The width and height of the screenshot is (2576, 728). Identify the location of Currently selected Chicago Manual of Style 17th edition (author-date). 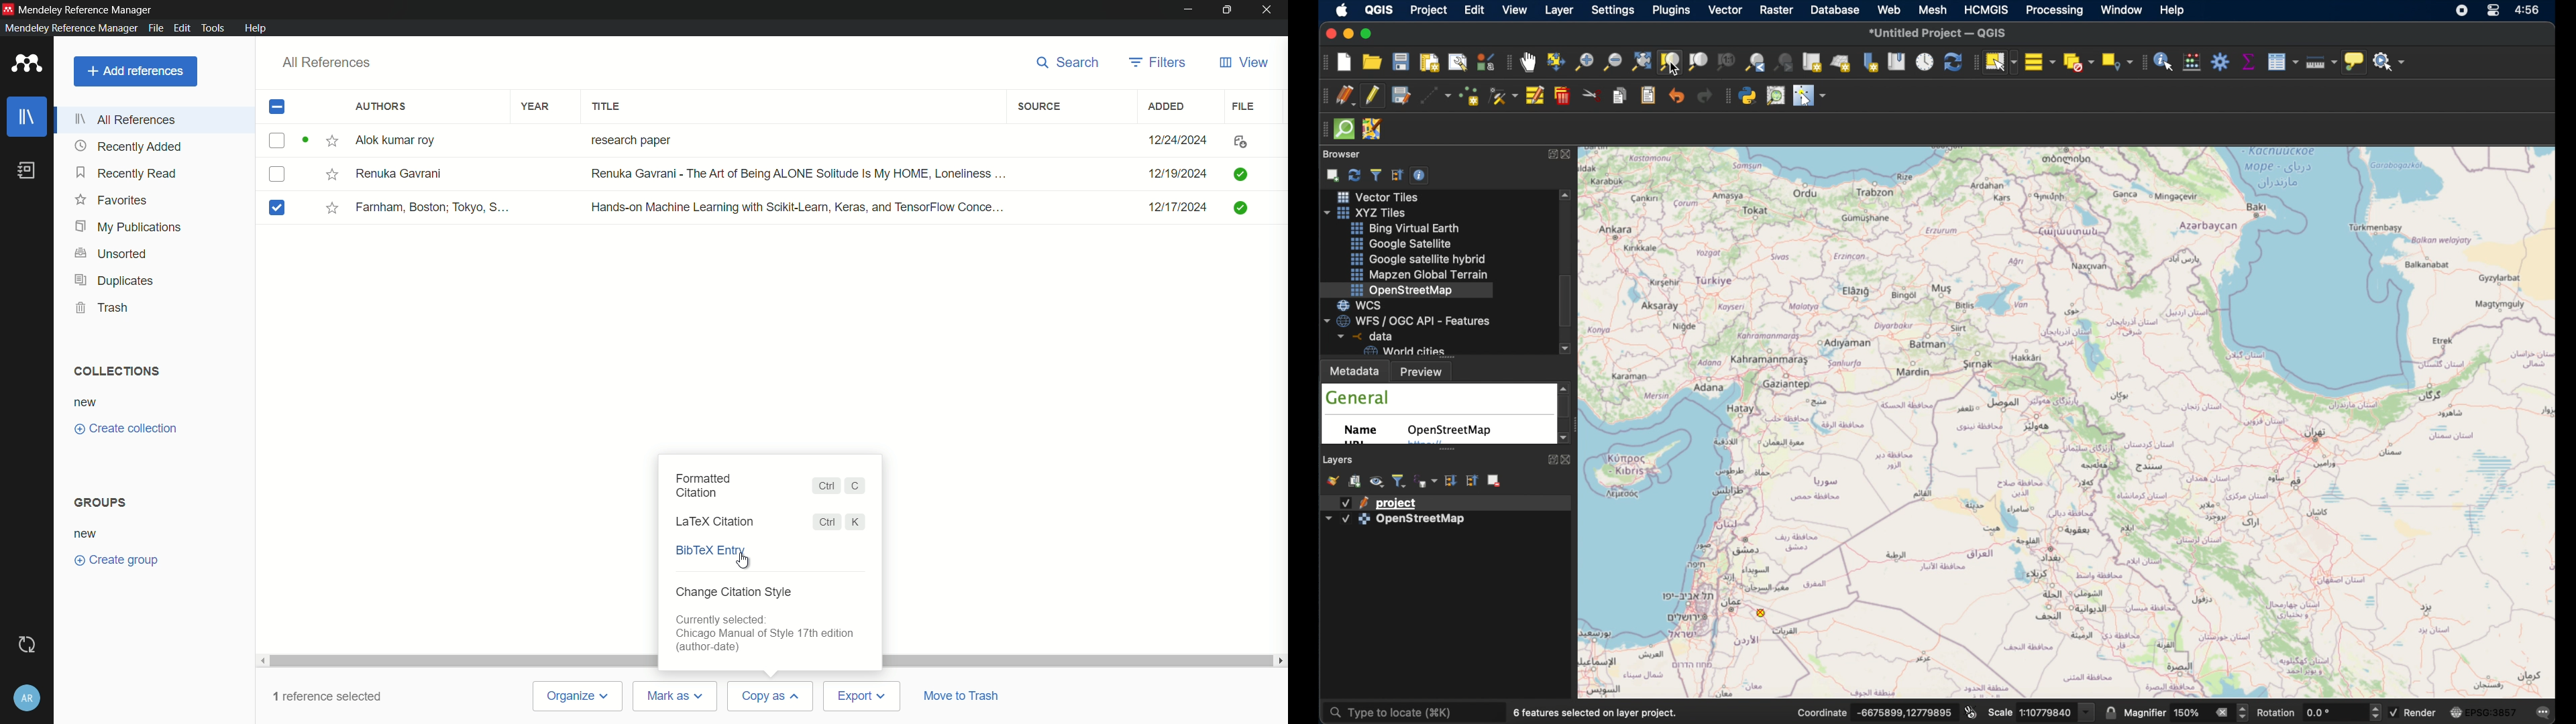
(768, 634).